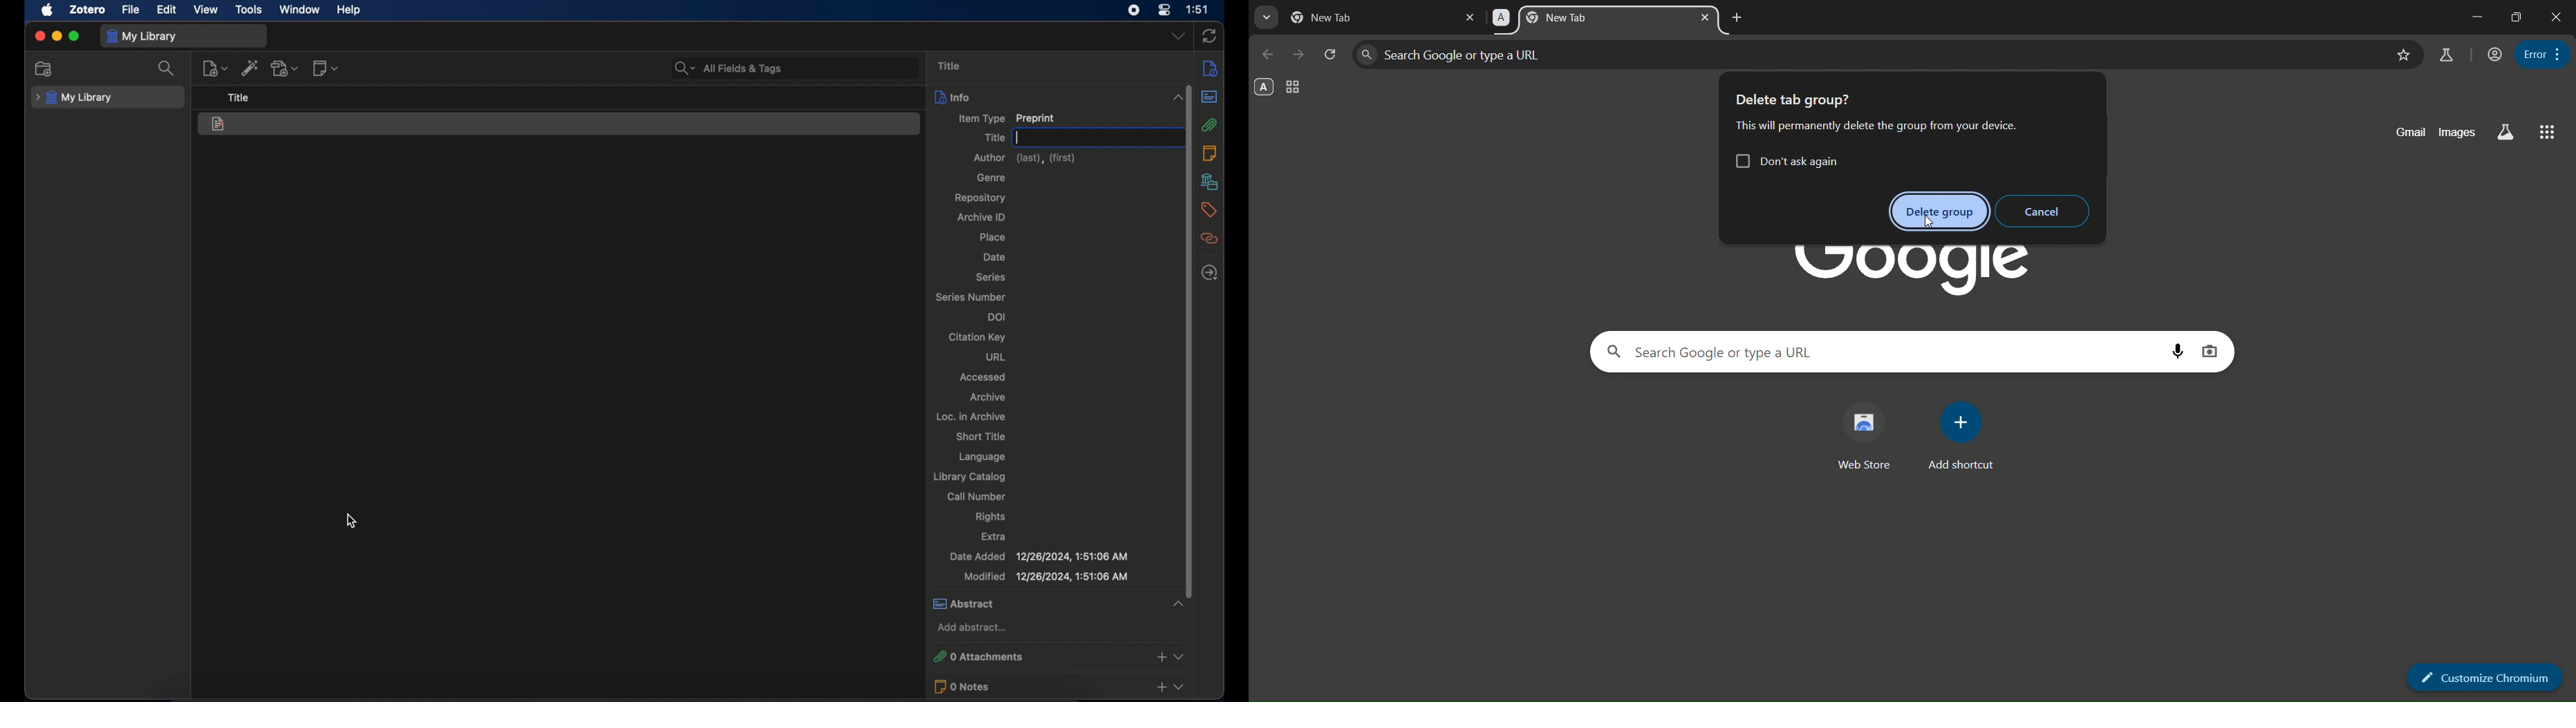 The image size is (2576, 728). Describe the element at coordinates (2557, 15) in the screenshot. I see `close` at that location.